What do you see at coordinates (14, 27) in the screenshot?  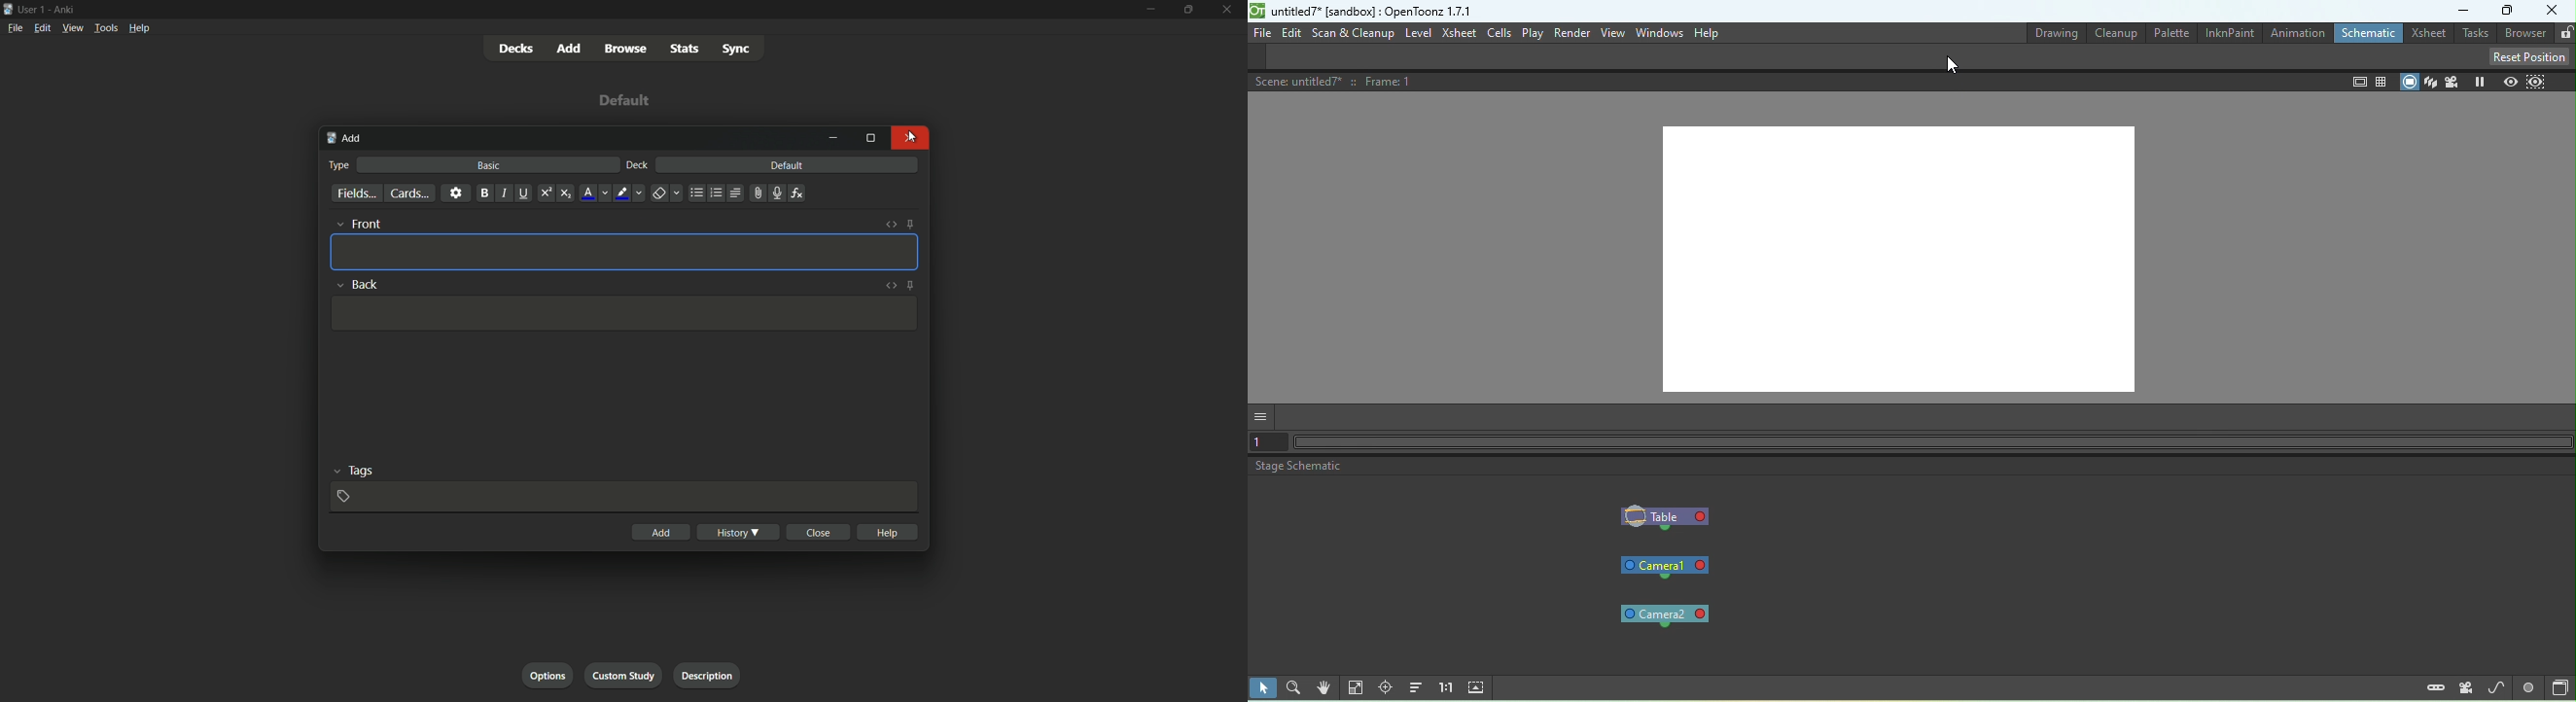 I see `file menu` at bounding box center [14, 27].